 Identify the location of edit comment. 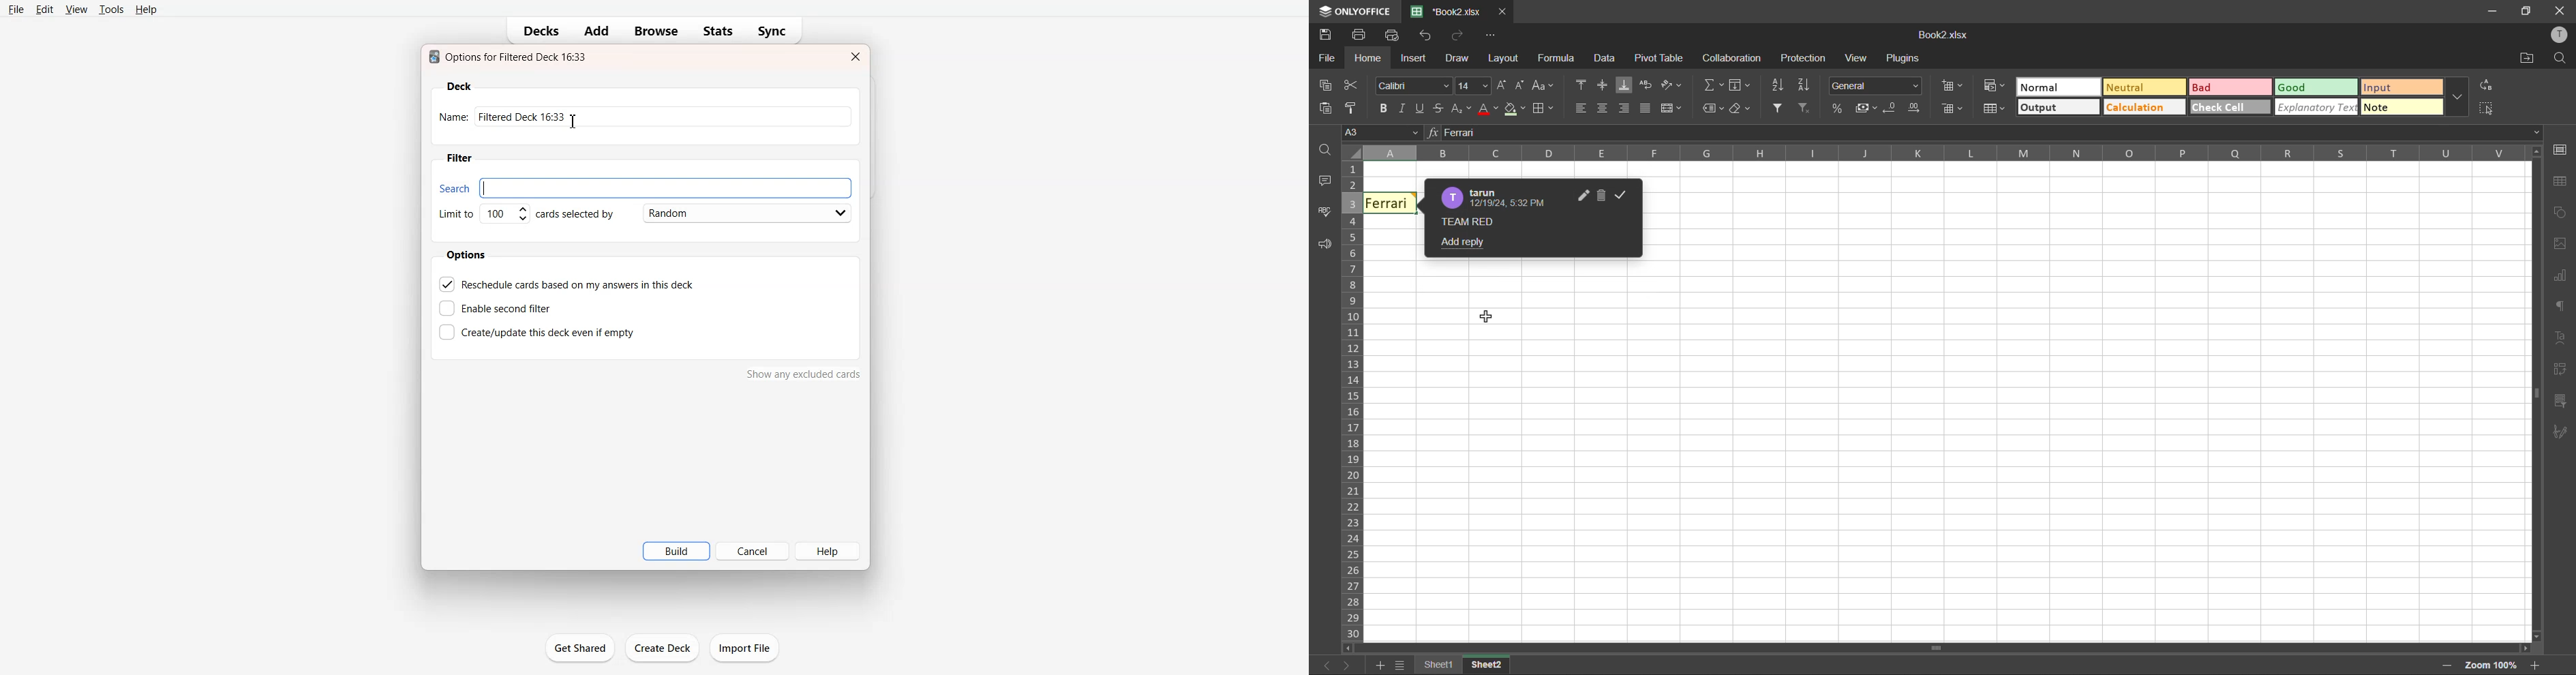
(1580, 197).